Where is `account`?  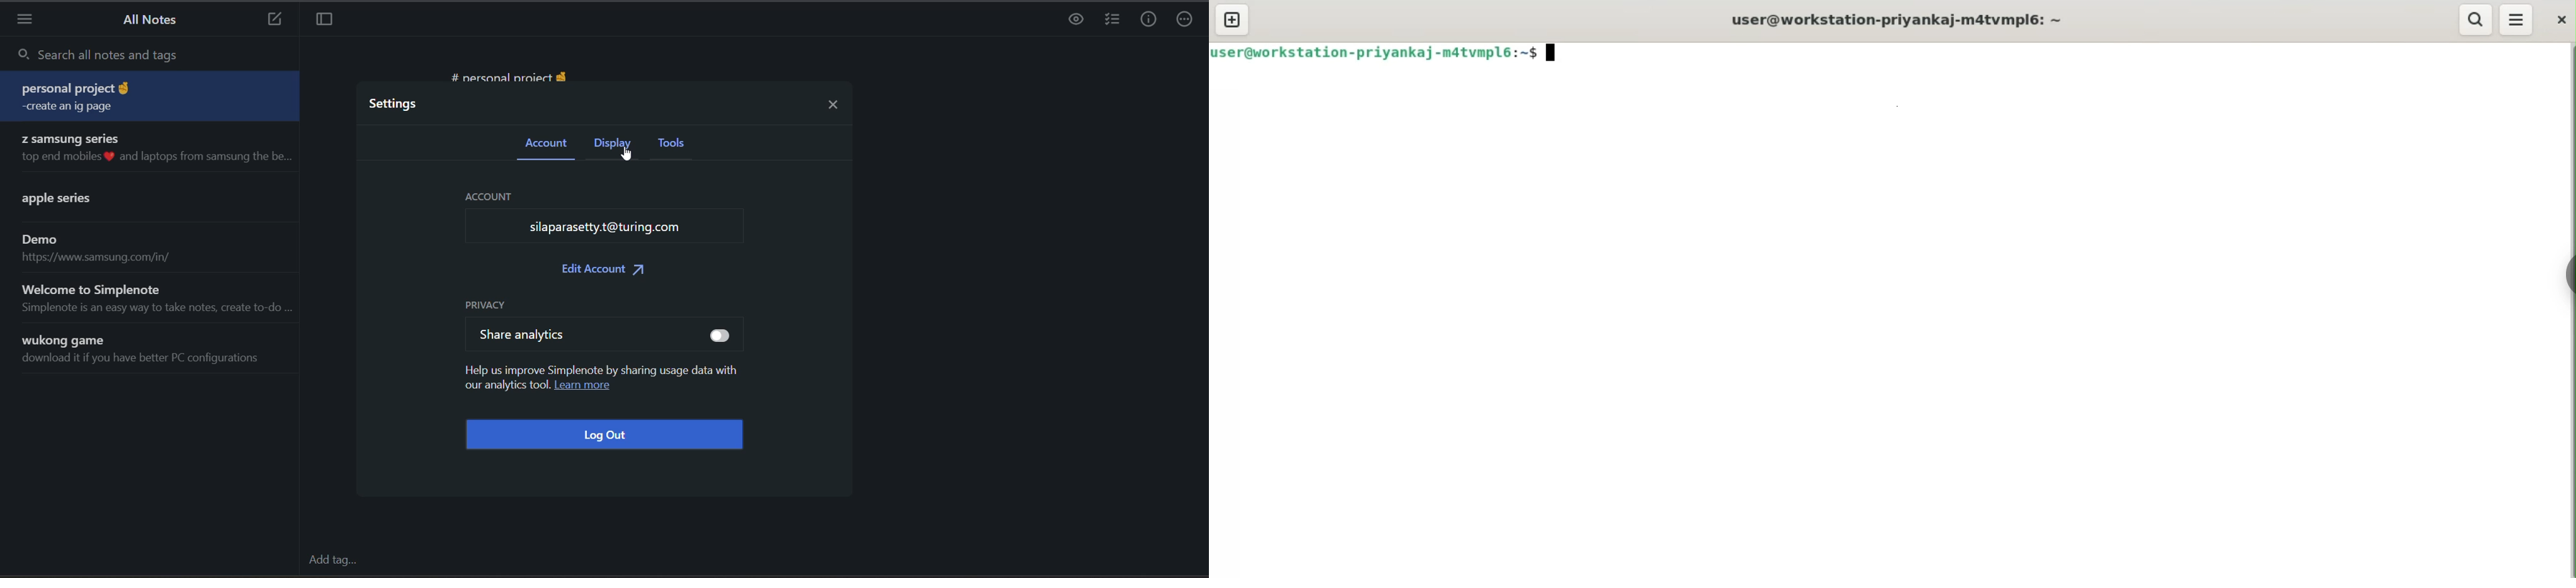 account is located at coordinates (608, 218).